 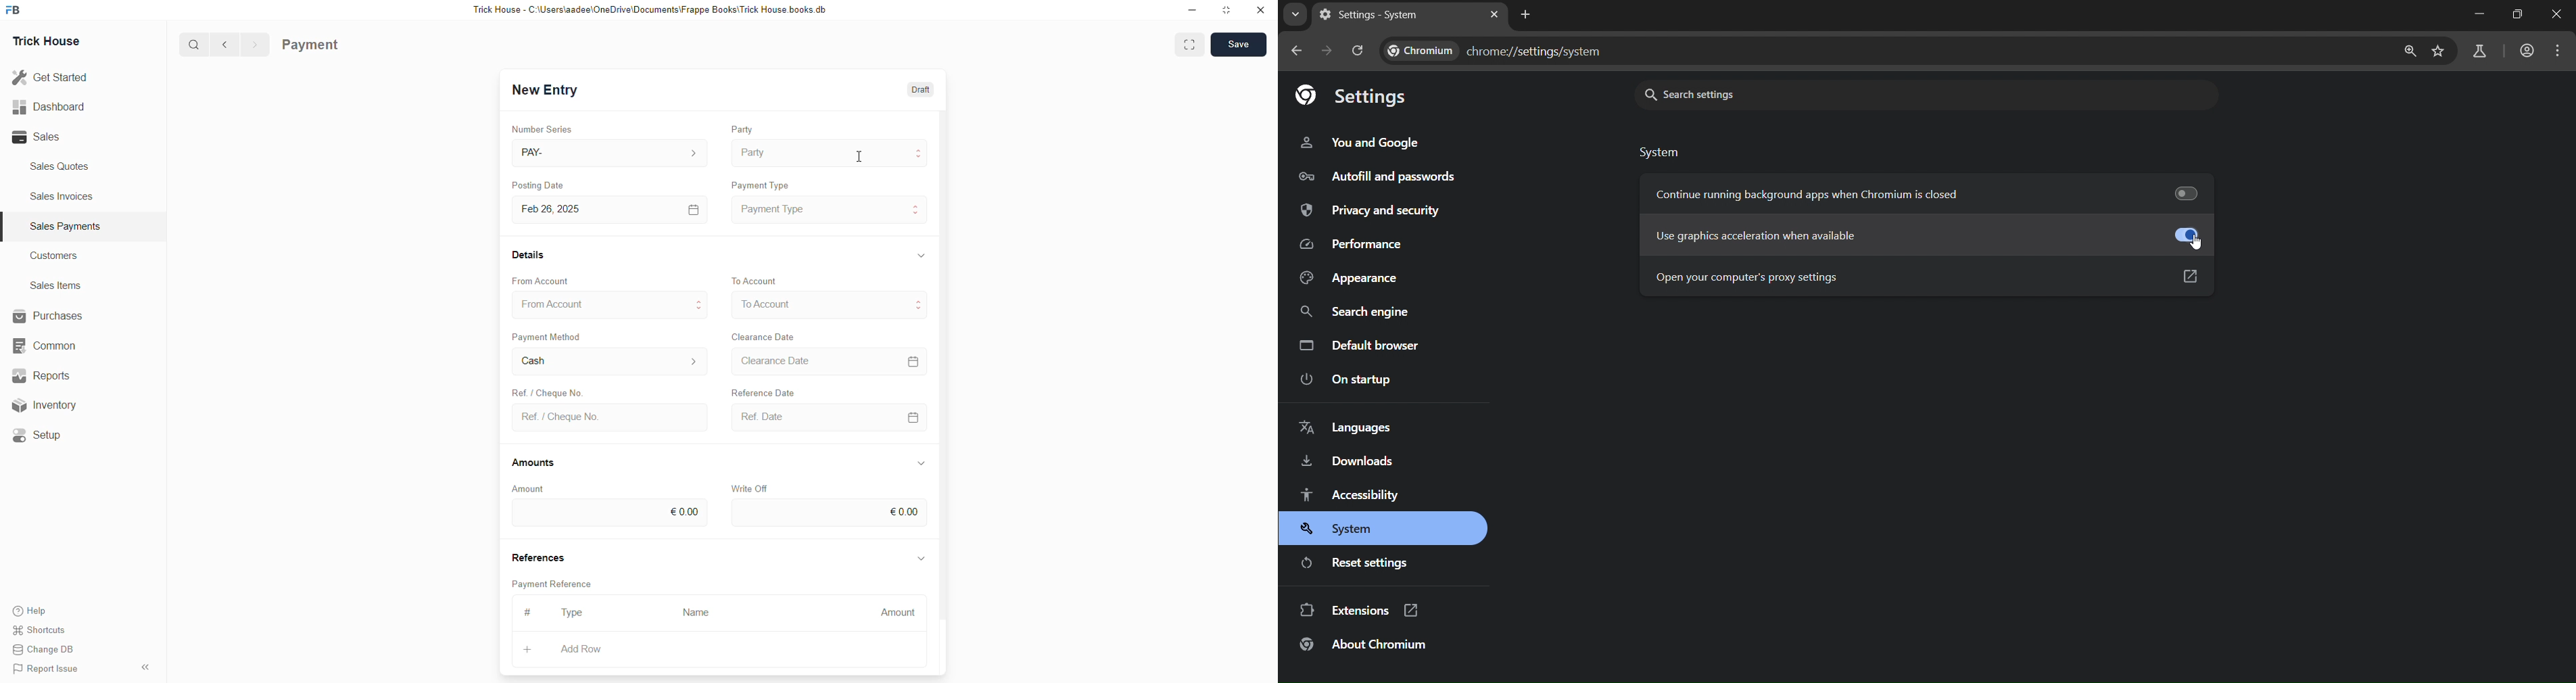 I want to click on Payment Method, so click(x=548, y=336).